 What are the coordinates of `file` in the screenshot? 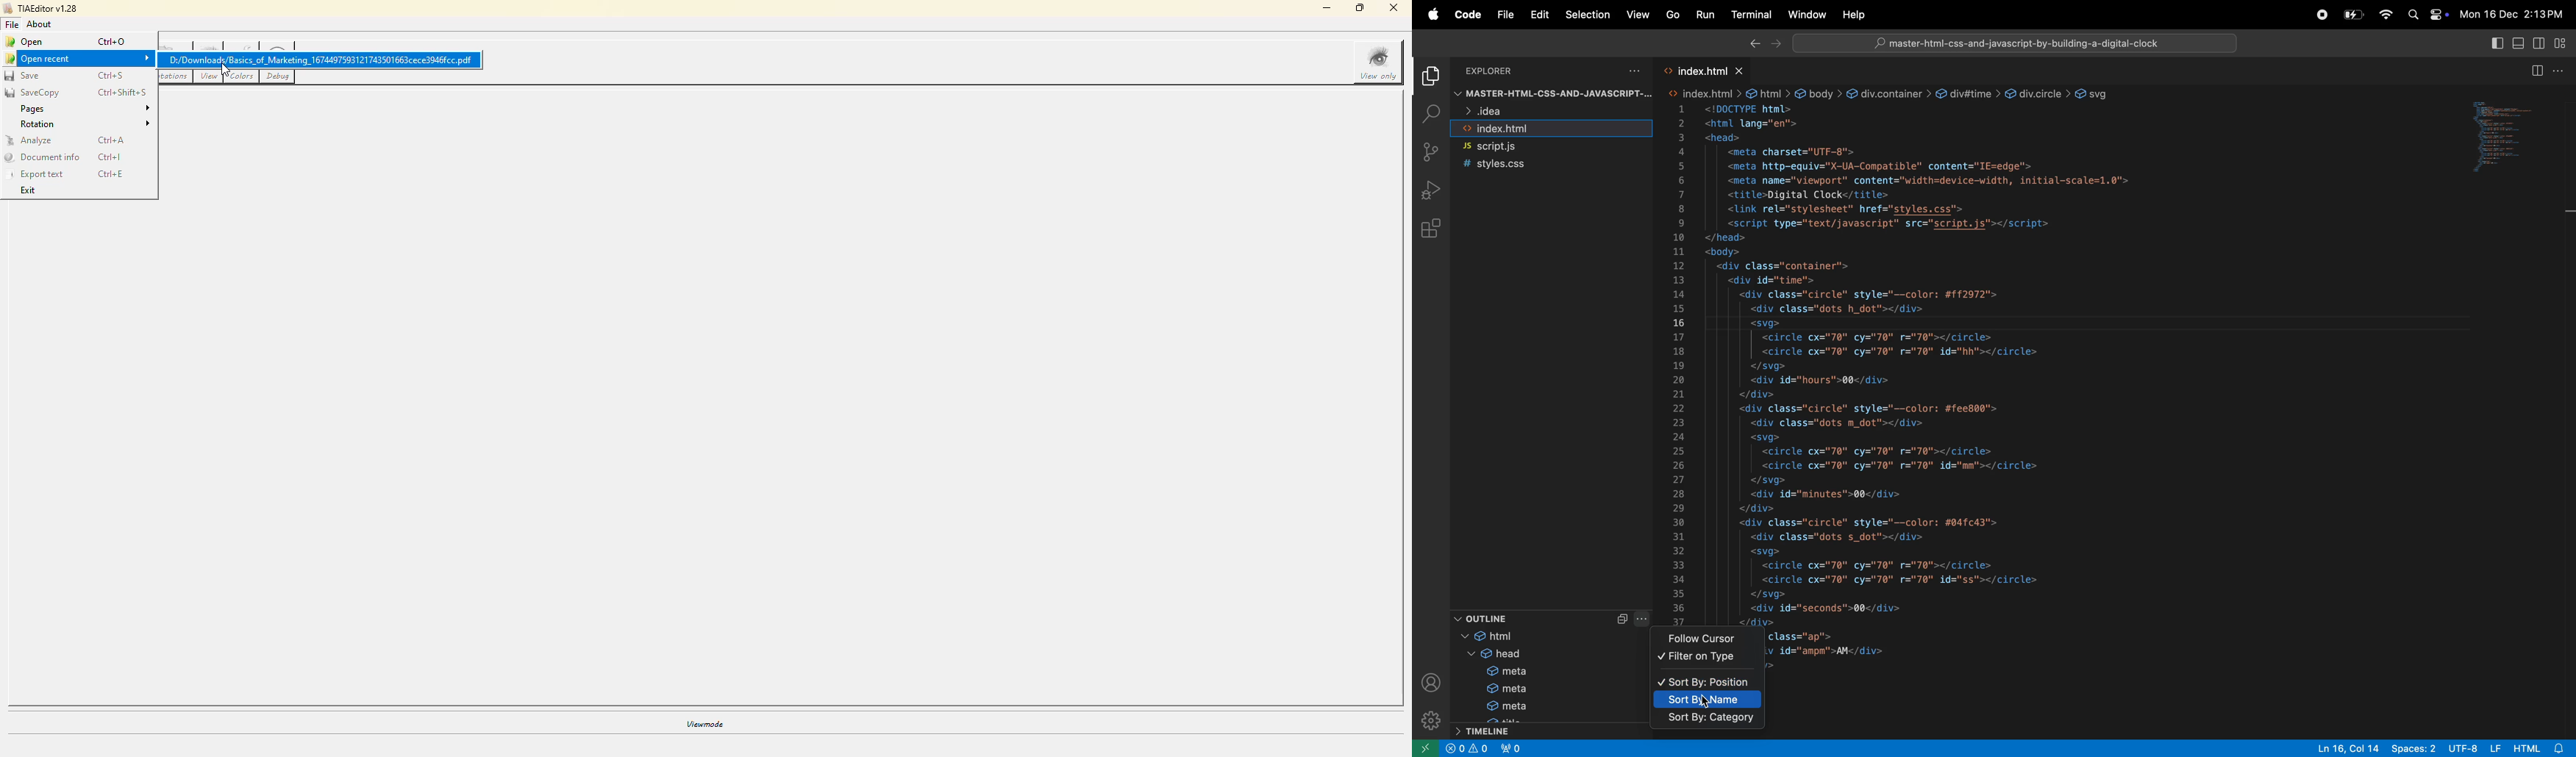 It's located at (1505, 16).